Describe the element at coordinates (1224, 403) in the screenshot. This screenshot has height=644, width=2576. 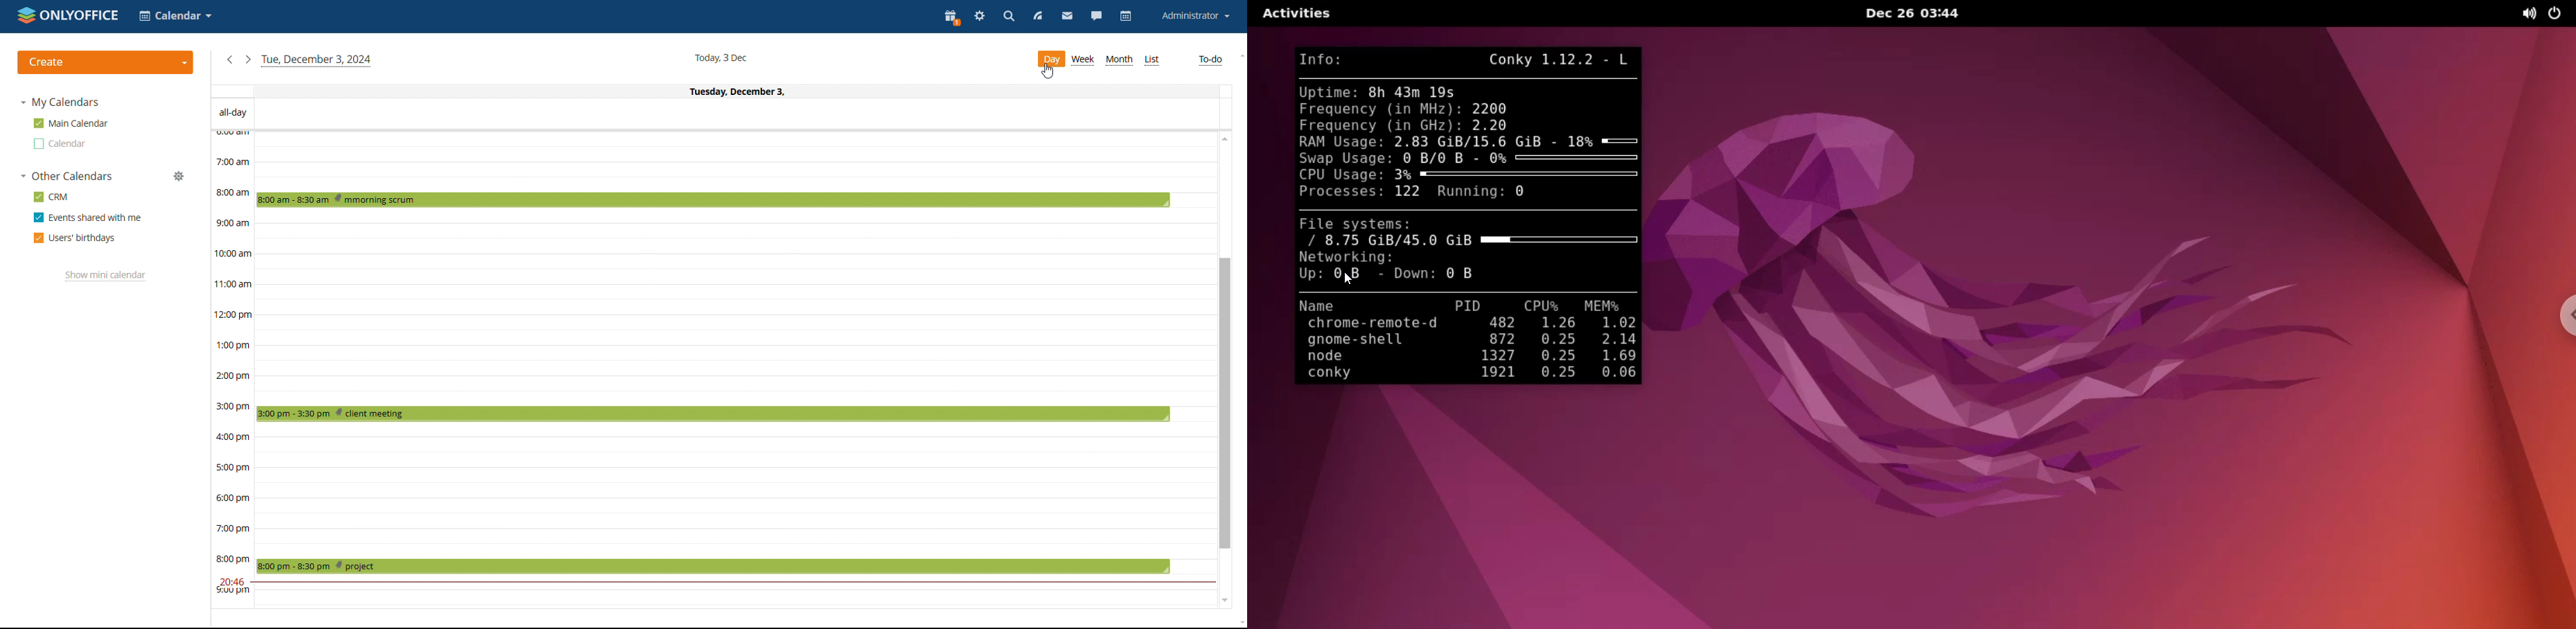
I see `scrollbar` at that location.